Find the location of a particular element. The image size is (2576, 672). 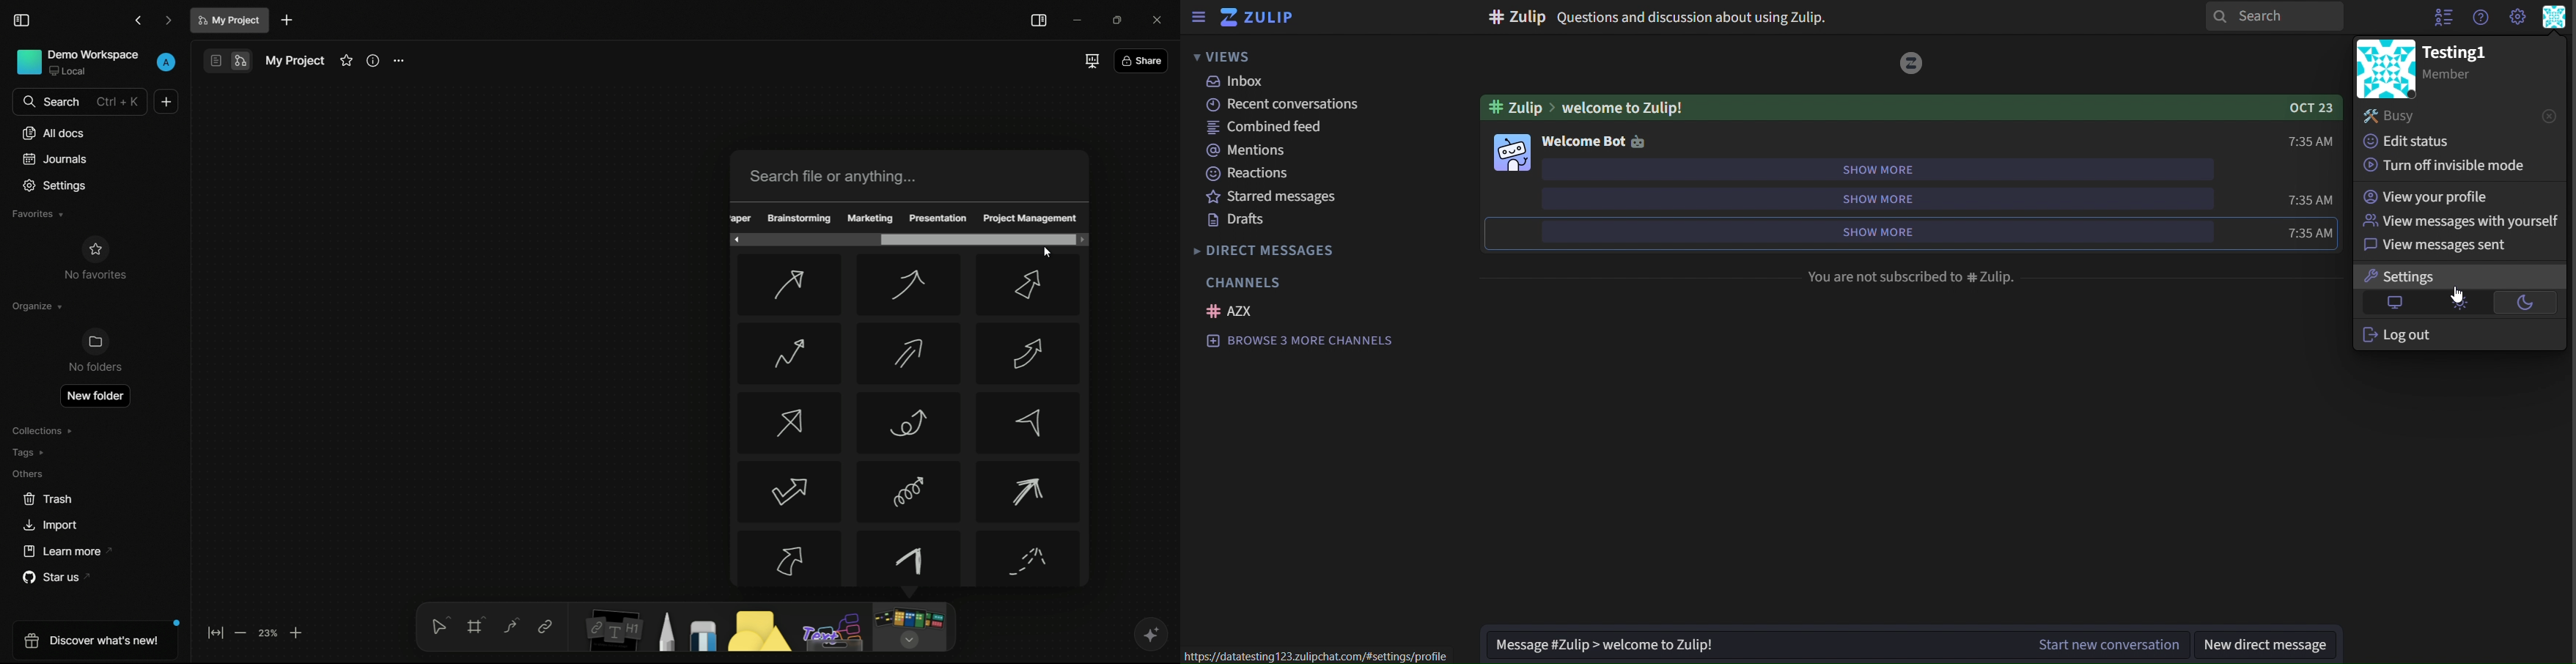

inbox is located at coordinates (1238, 83).